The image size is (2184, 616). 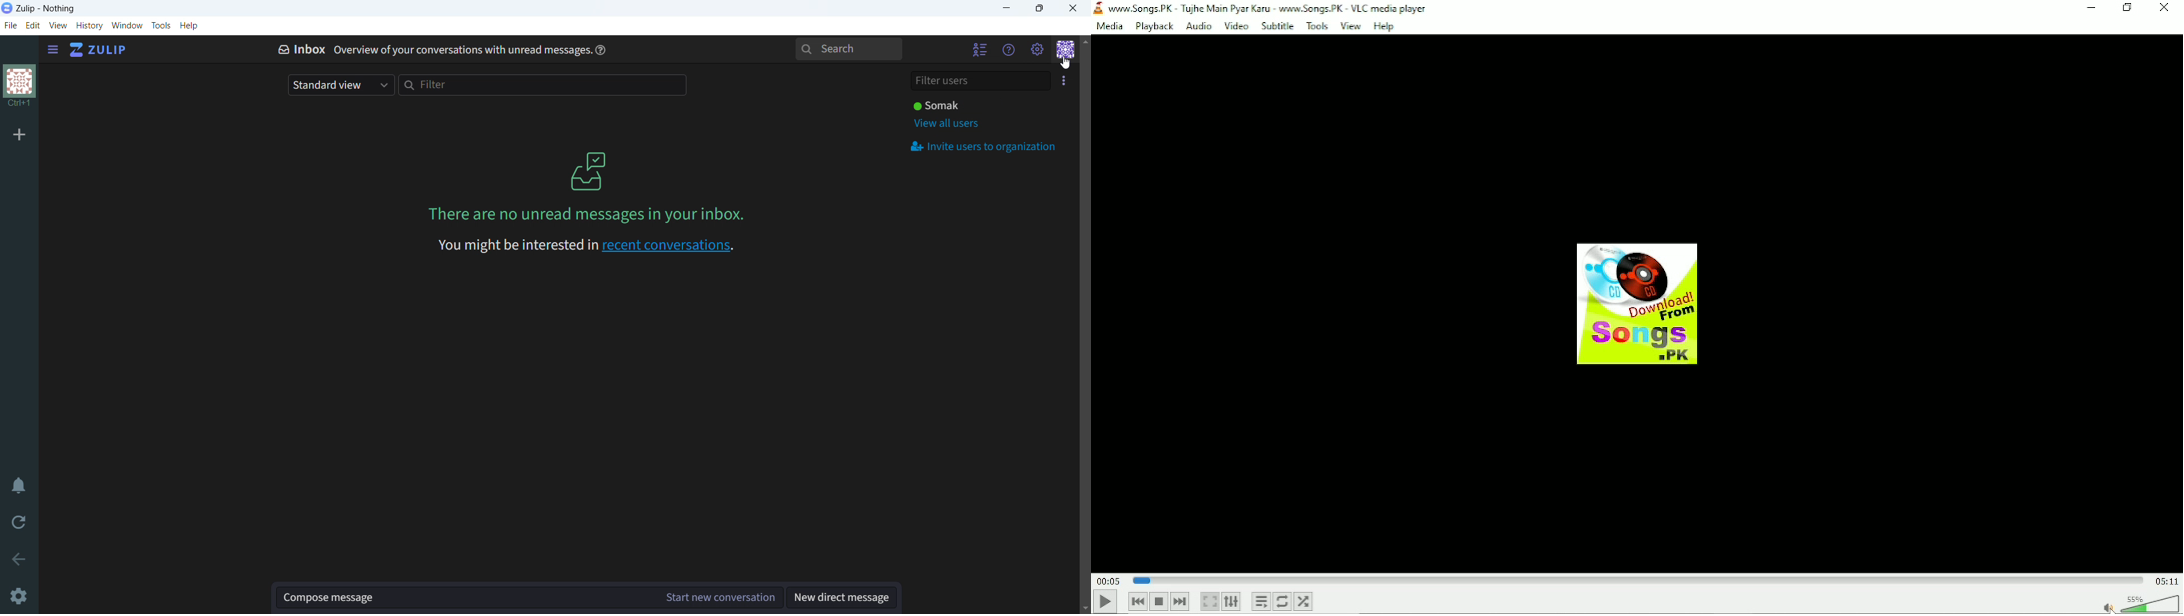 What do you see at coordinates (1303, 602) in the screenshot?
I see `Random` at bounding box center [1303, 602].